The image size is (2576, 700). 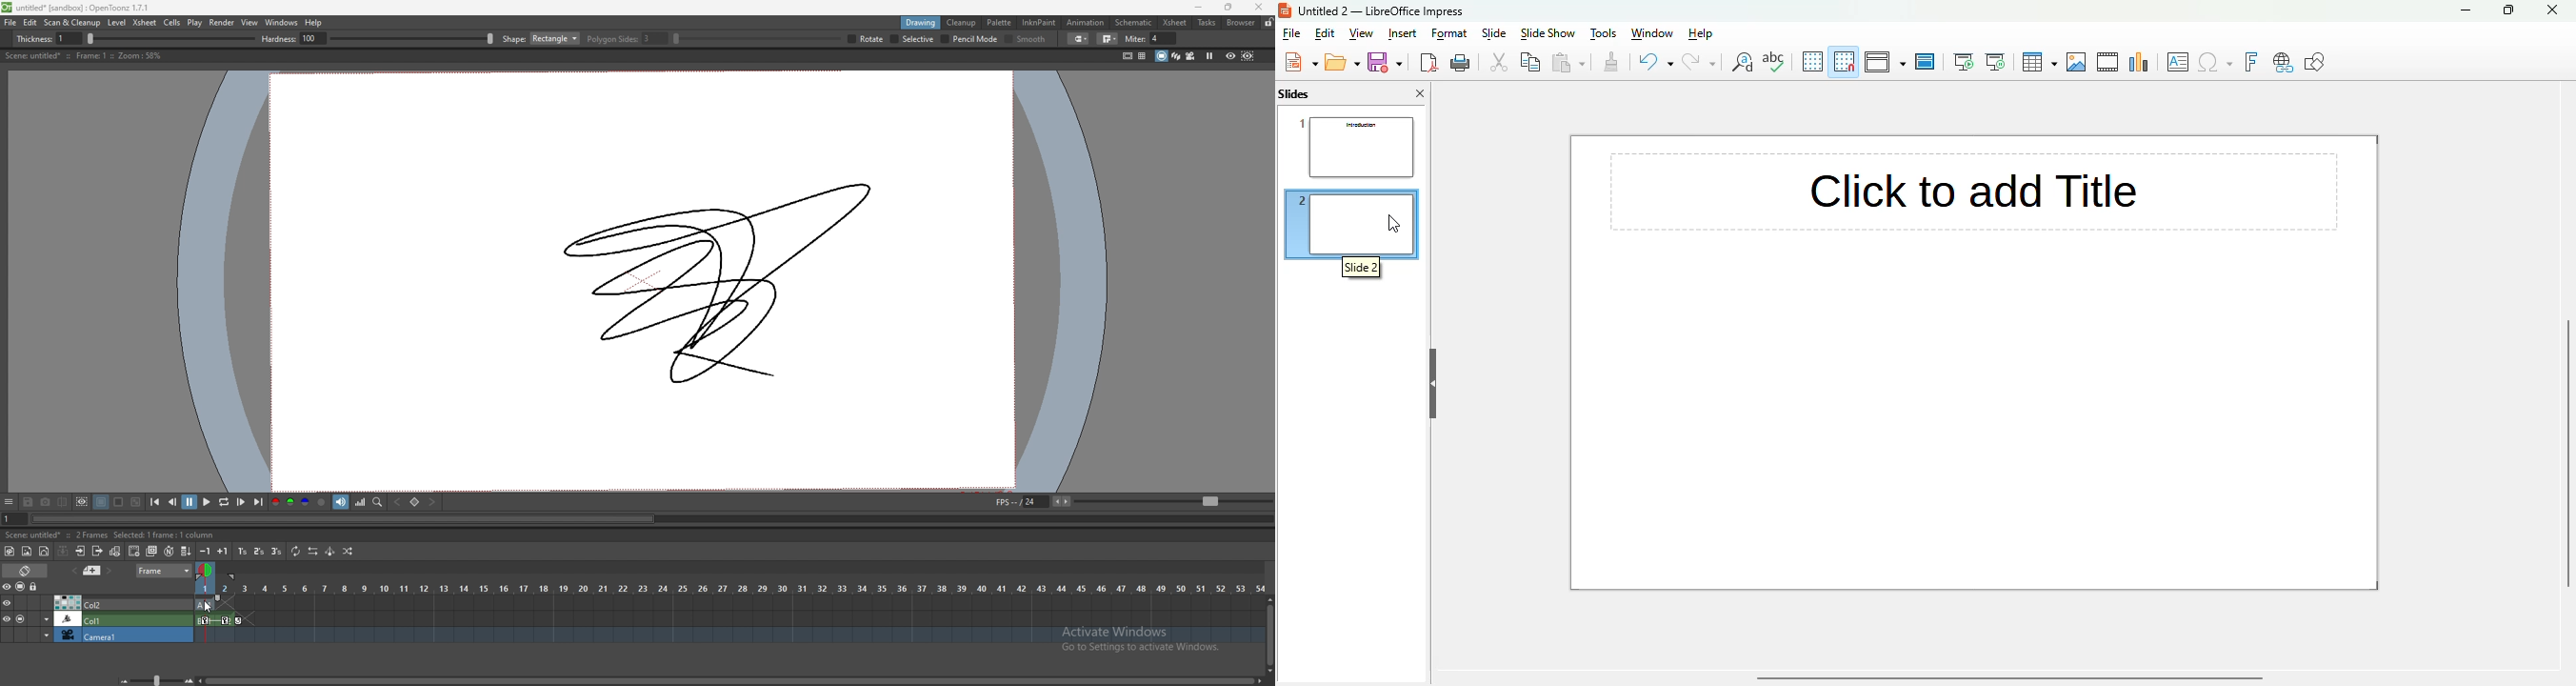 I want to click on previous memo, so click(x=72, y=570).